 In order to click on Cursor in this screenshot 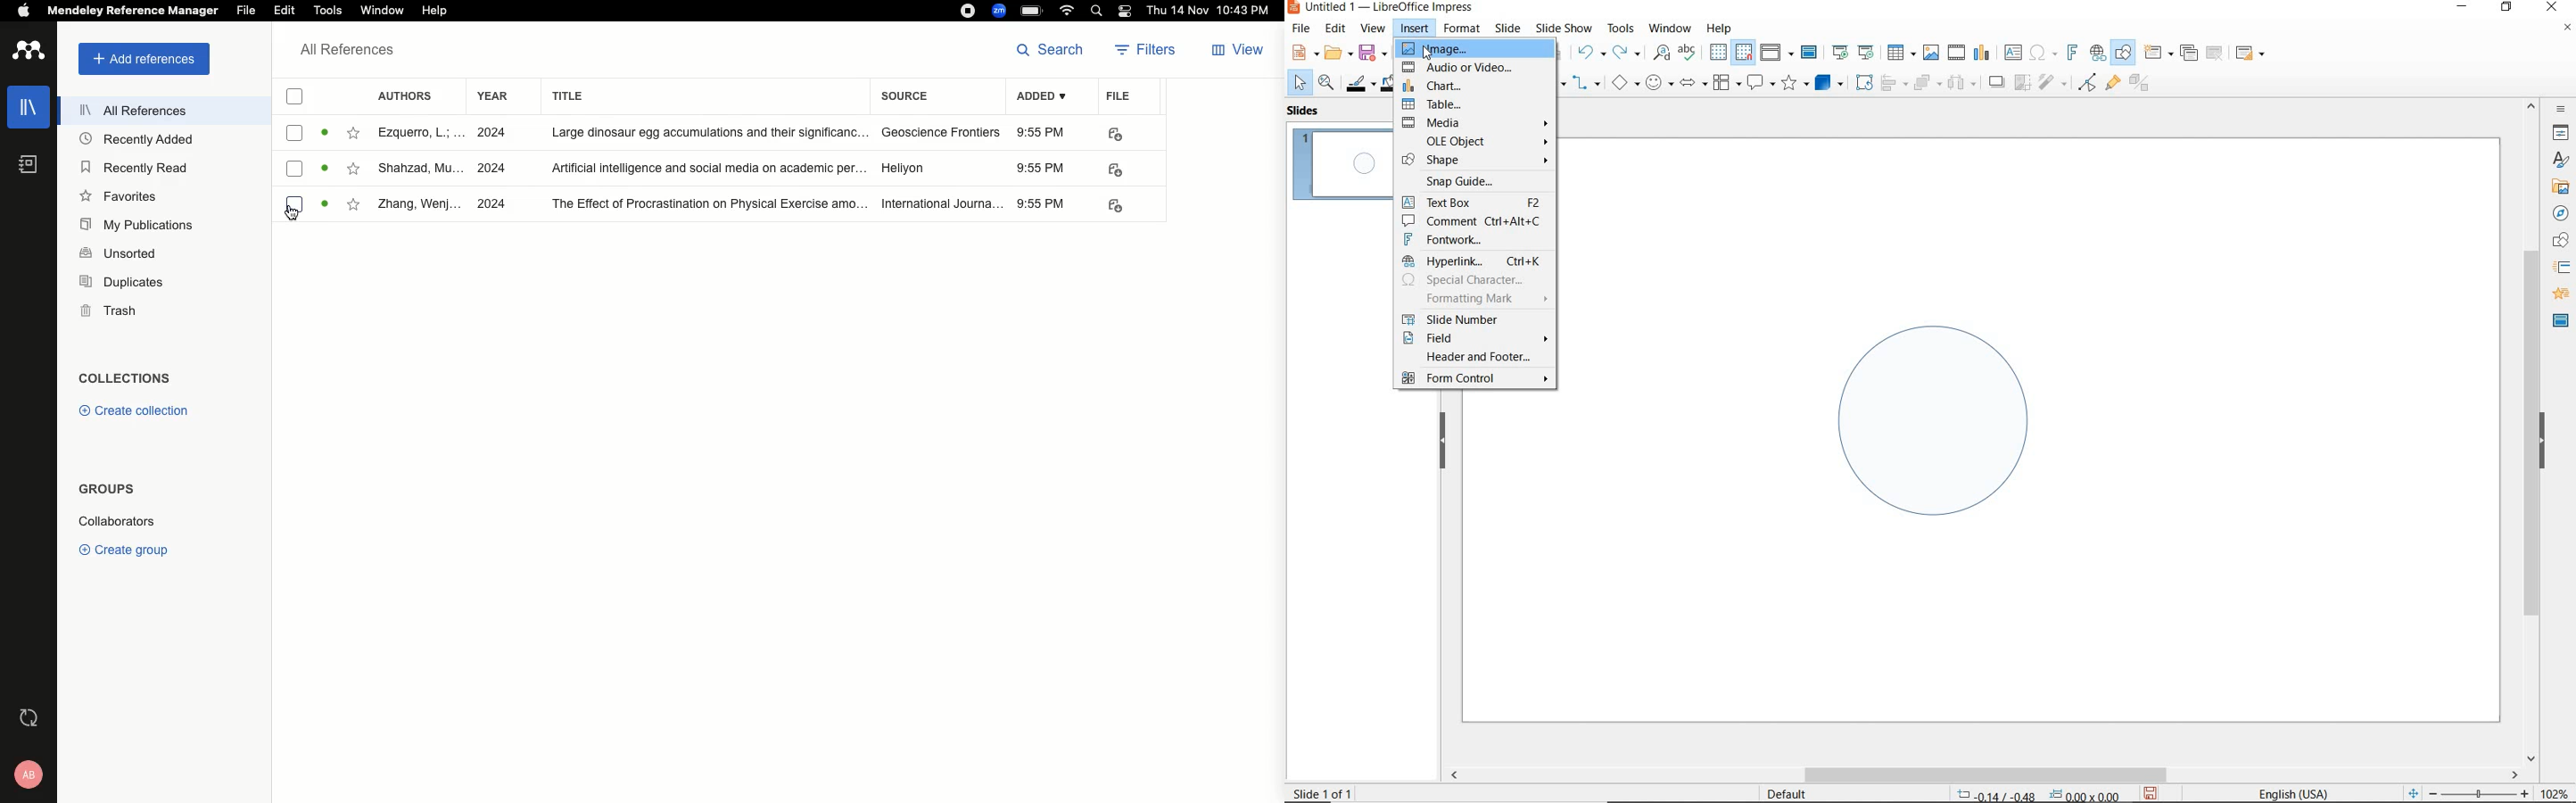, I will do `click(1426, 55)`.